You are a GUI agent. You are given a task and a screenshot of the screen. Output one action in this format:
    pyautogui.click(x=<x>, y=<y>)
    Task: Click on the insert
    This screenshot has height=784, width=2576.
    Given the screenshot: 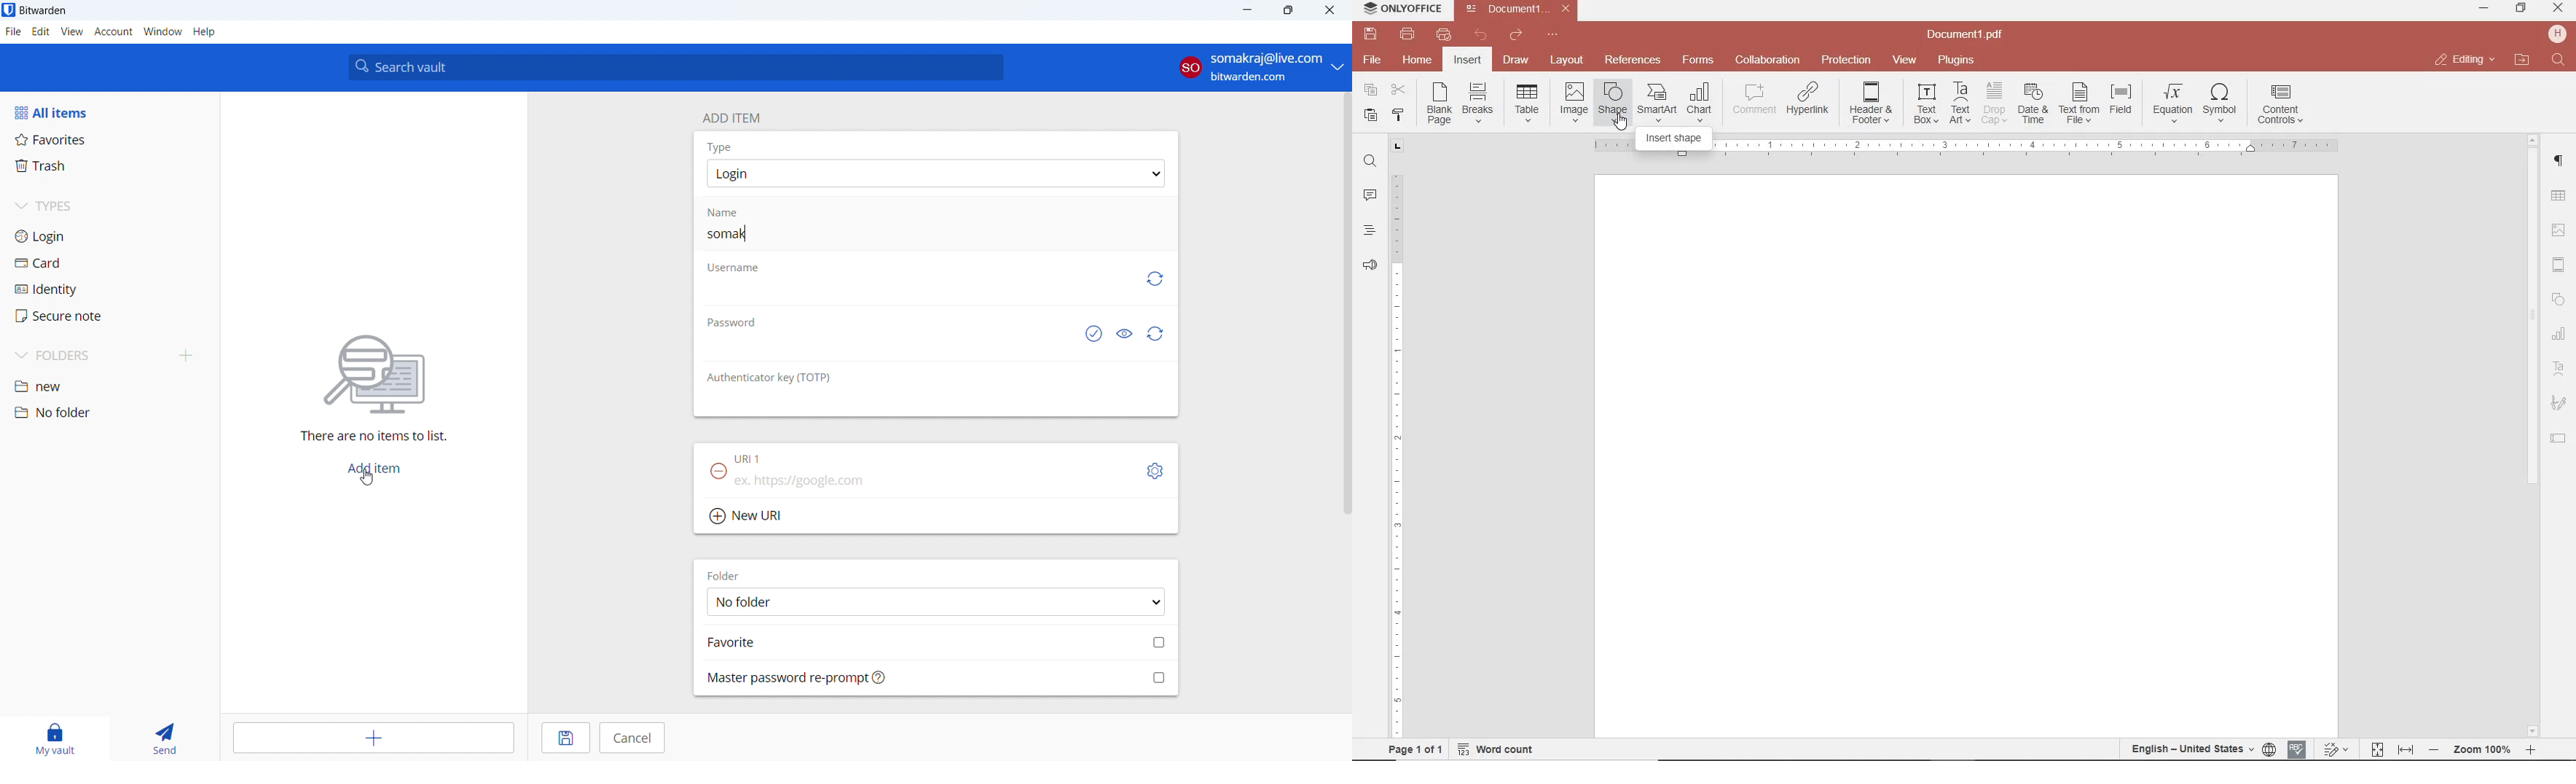 What is the action you would take?
    pyautogui.click(x=1466, y=61)
    